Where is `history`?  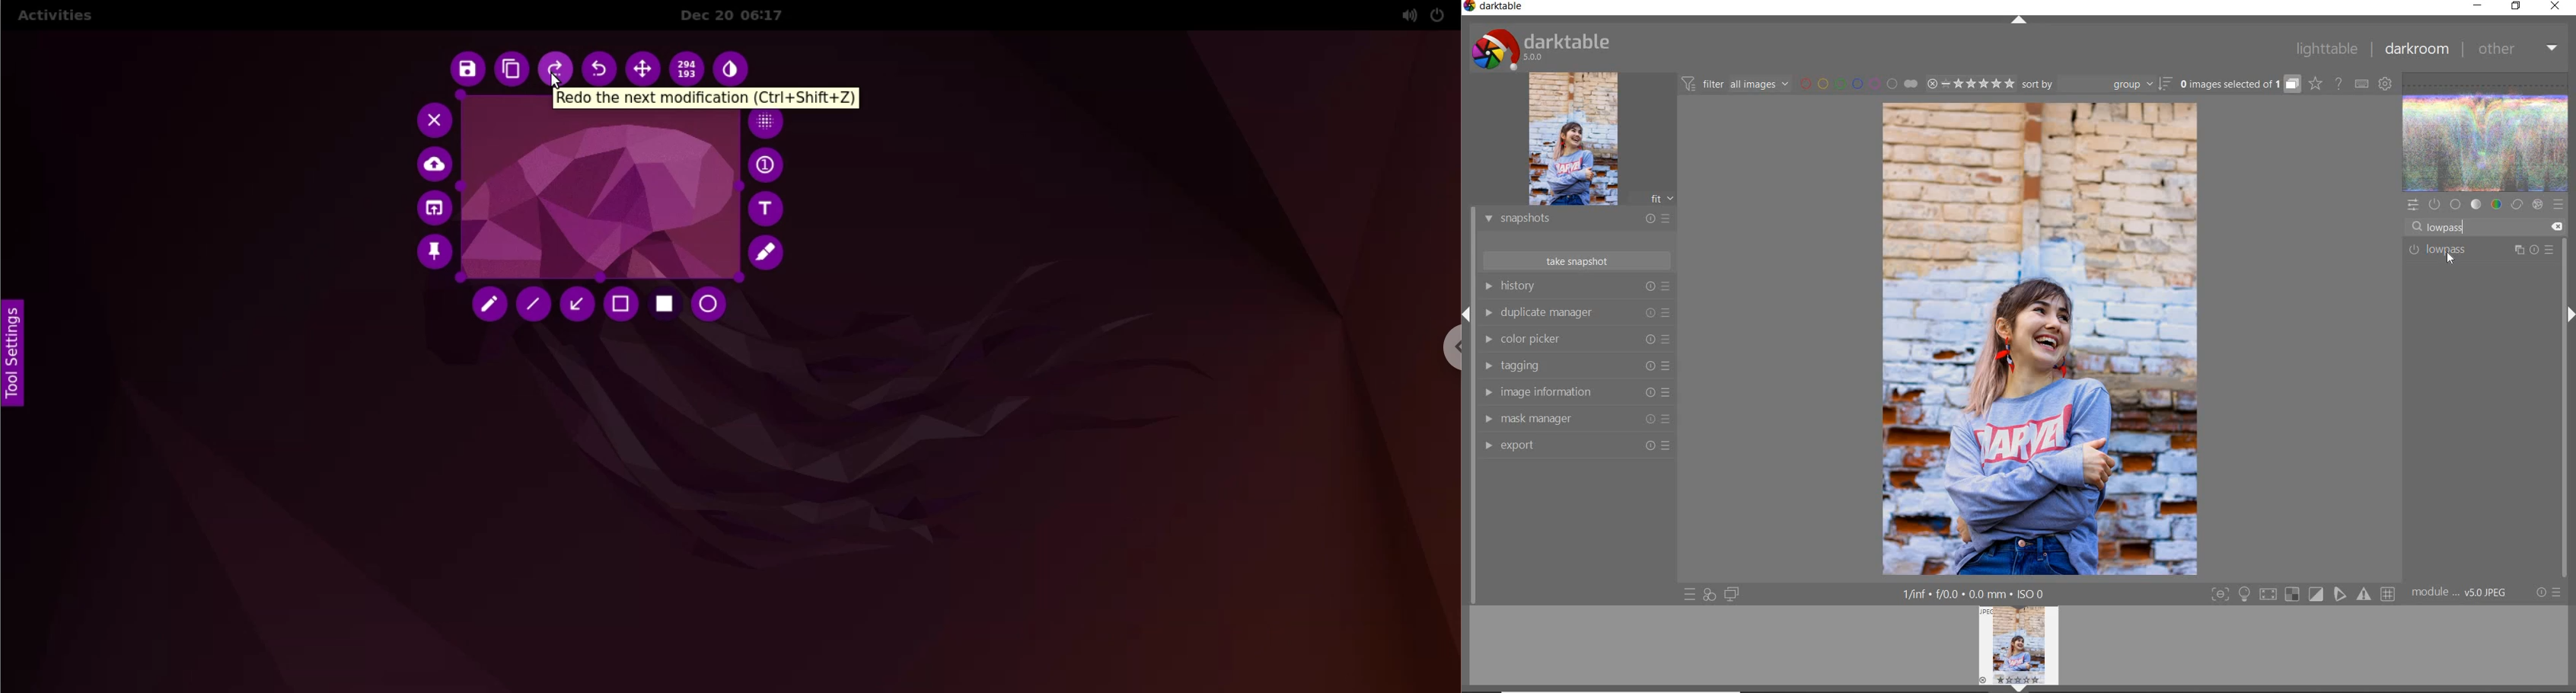
history is located at coordinates (1581, 287).